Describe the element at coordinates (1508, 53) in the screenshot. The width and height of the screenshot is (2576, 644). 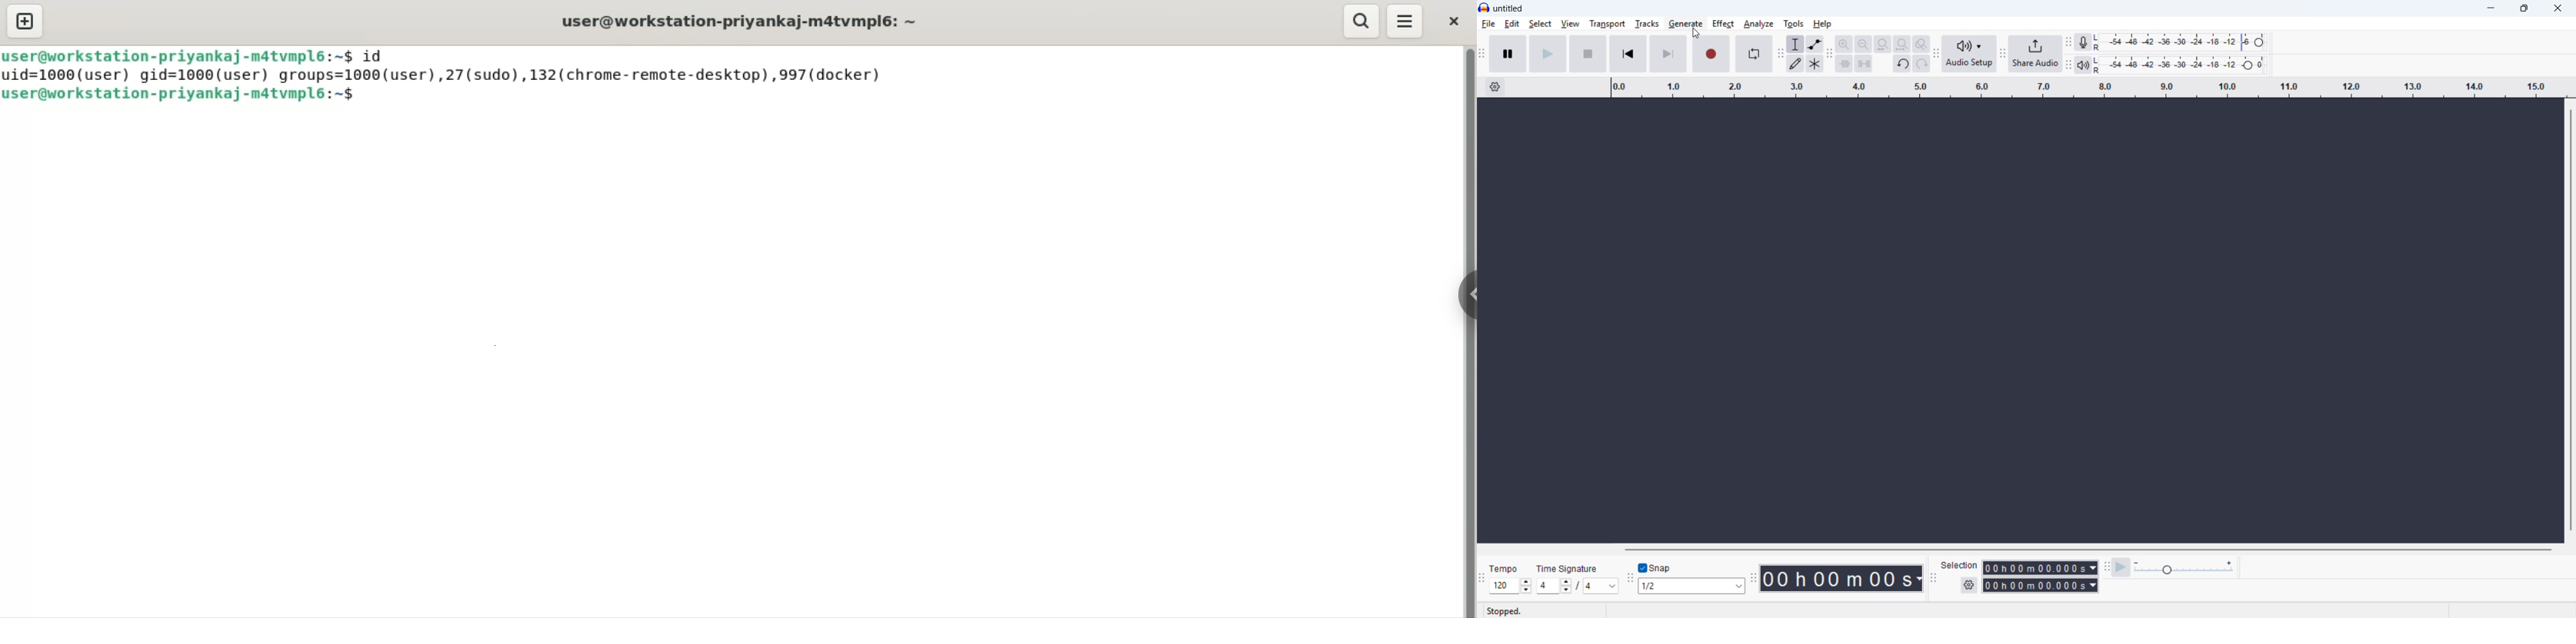
I see `Pause ` at that location.